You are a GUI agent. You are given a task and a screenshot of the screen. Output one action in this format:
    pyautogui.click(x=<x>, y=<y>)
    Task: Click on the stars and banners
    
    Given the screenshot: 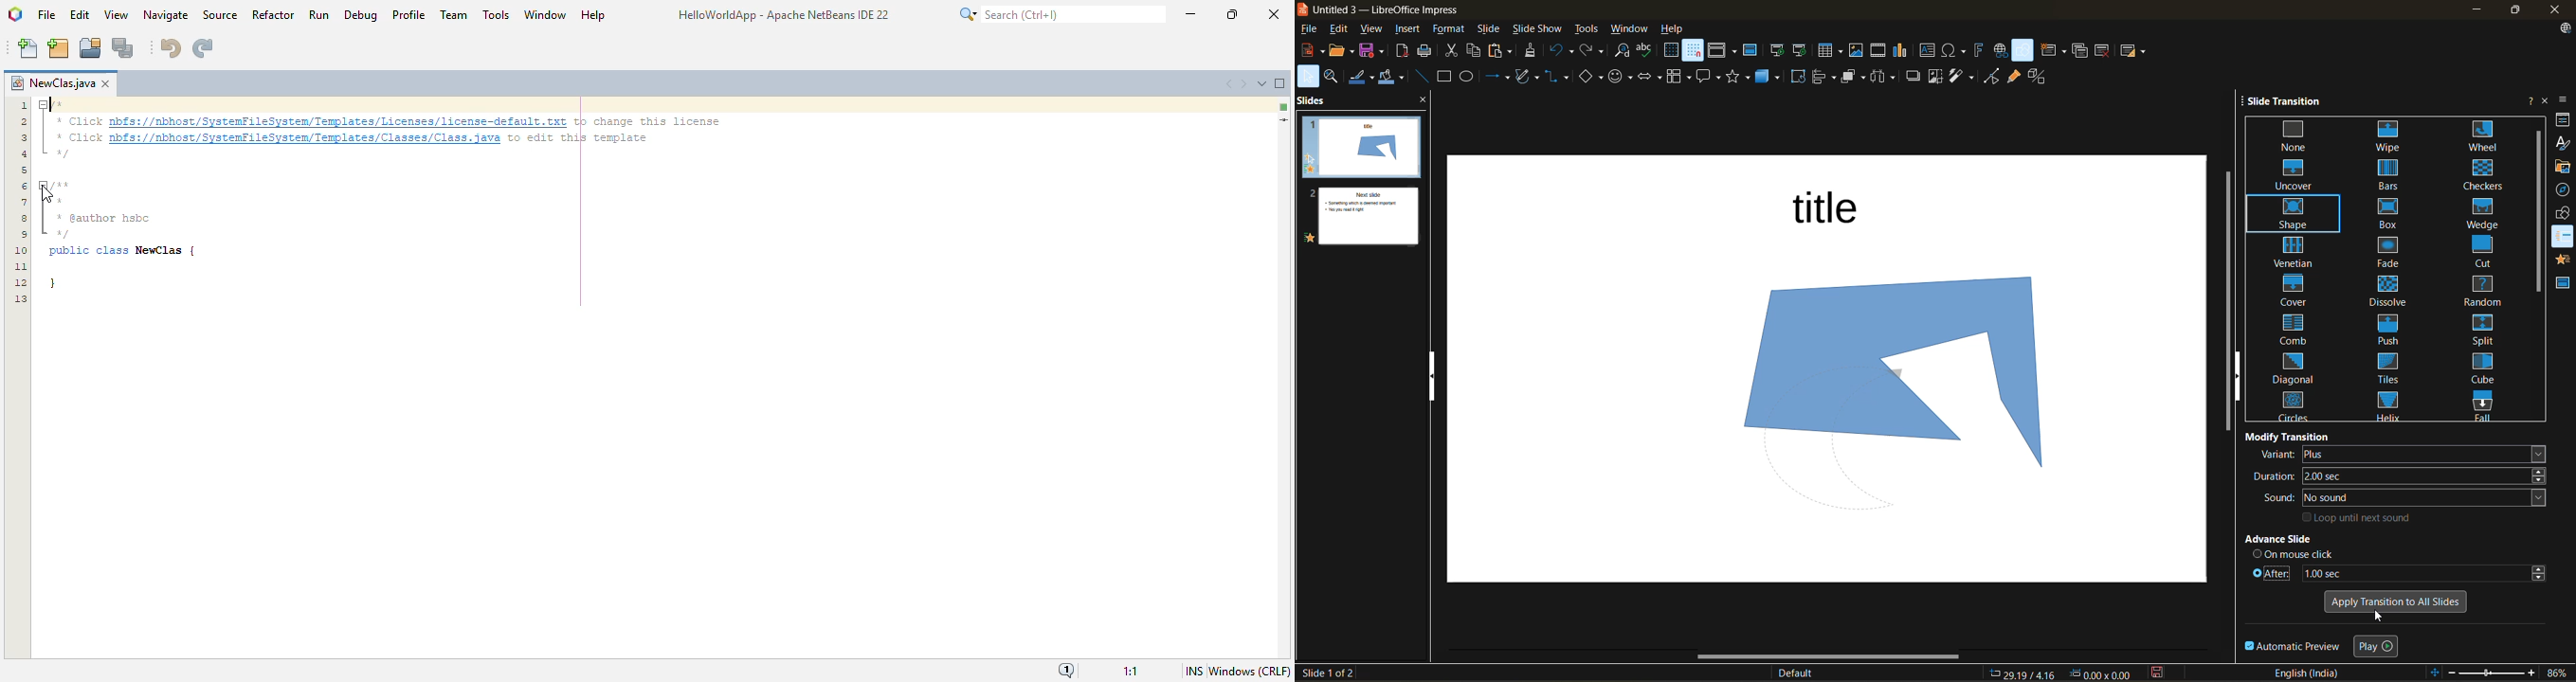 What is the action you would take?
    pyautogui.click(x=1742, y=77)
    